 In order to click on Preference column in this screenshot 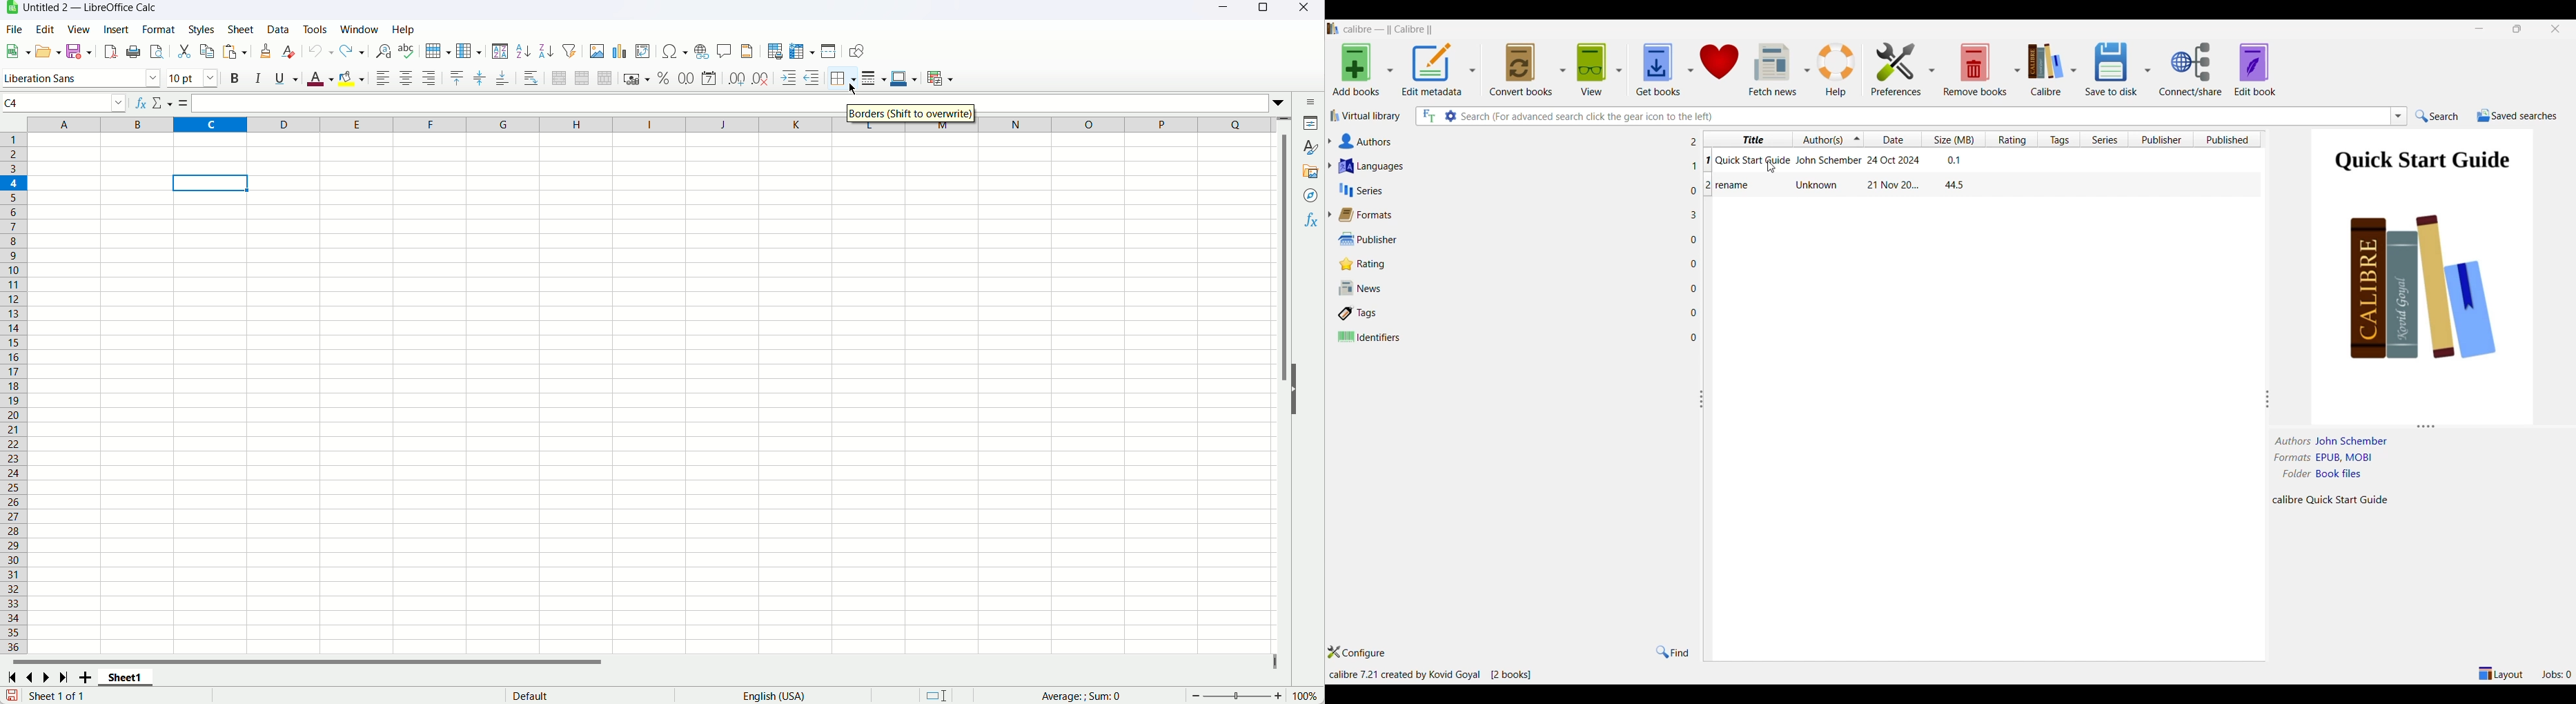, I will do `click(1931, 69)`.